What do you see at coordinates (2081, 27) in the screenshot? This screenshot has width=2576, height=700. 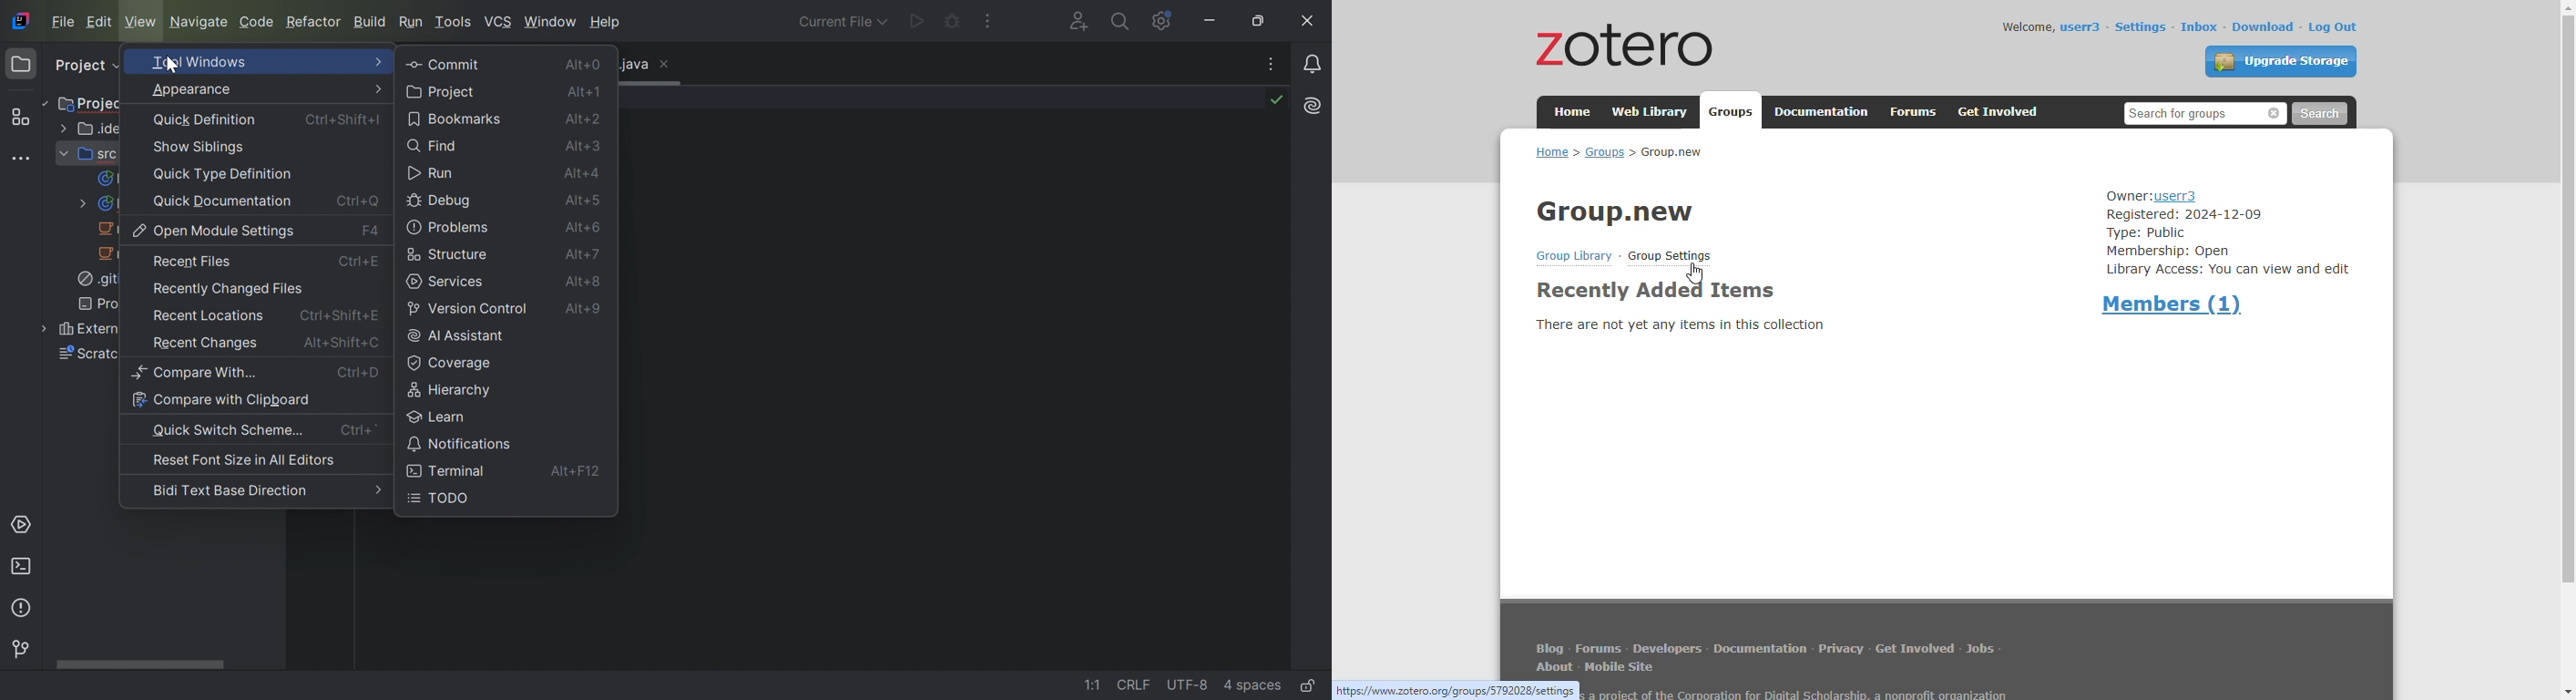 I see `userr3` at bounding box center [2081, 27].